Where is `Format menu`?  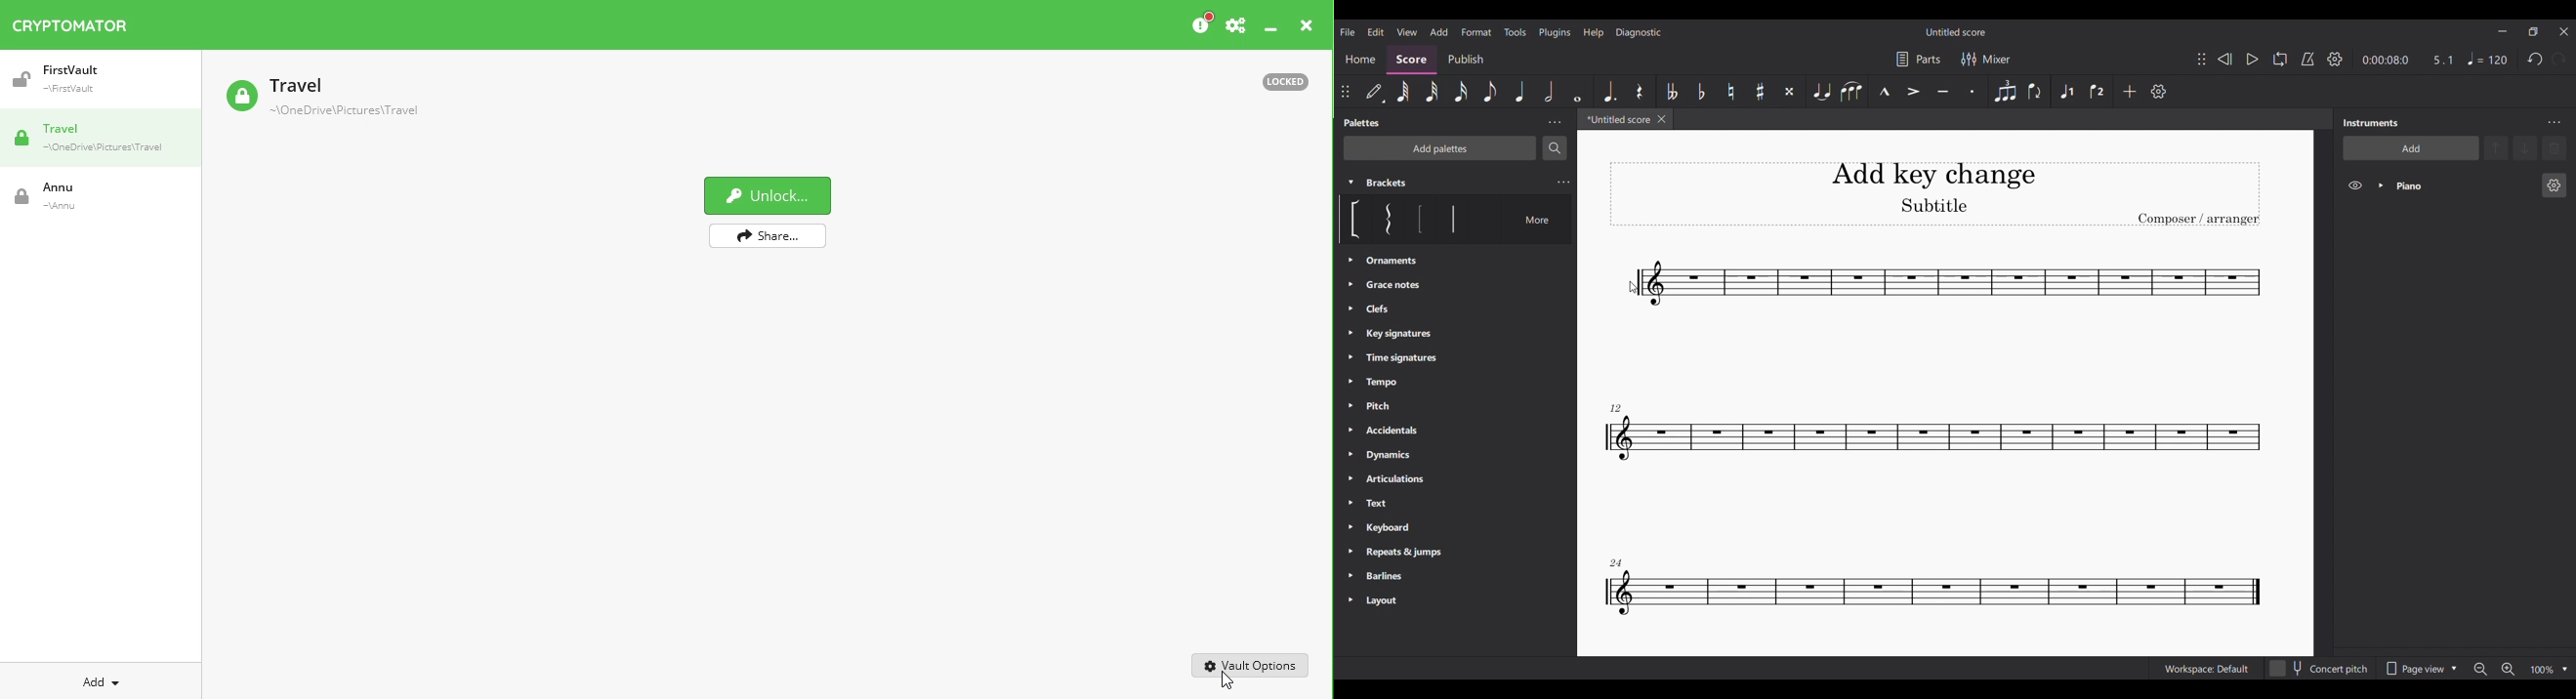 Format menu is located at coordinates (1476, 31).